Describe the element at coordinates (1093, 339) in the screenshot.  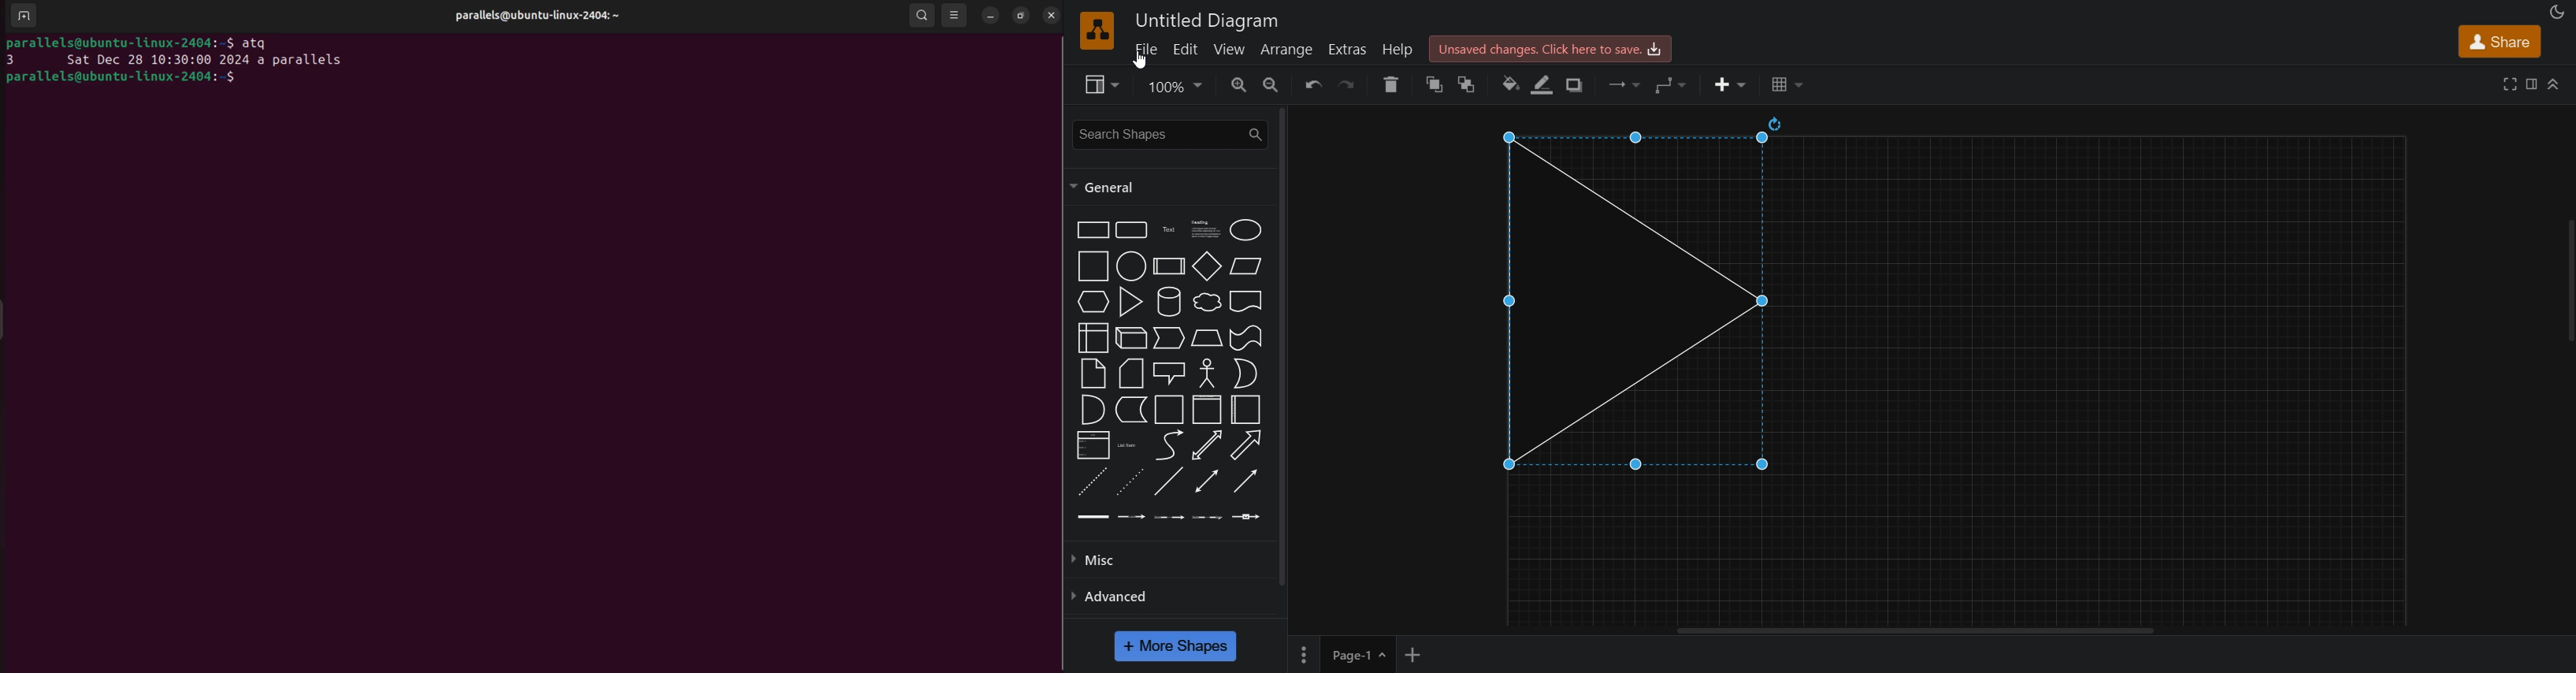
I see `internal storage` at that location.